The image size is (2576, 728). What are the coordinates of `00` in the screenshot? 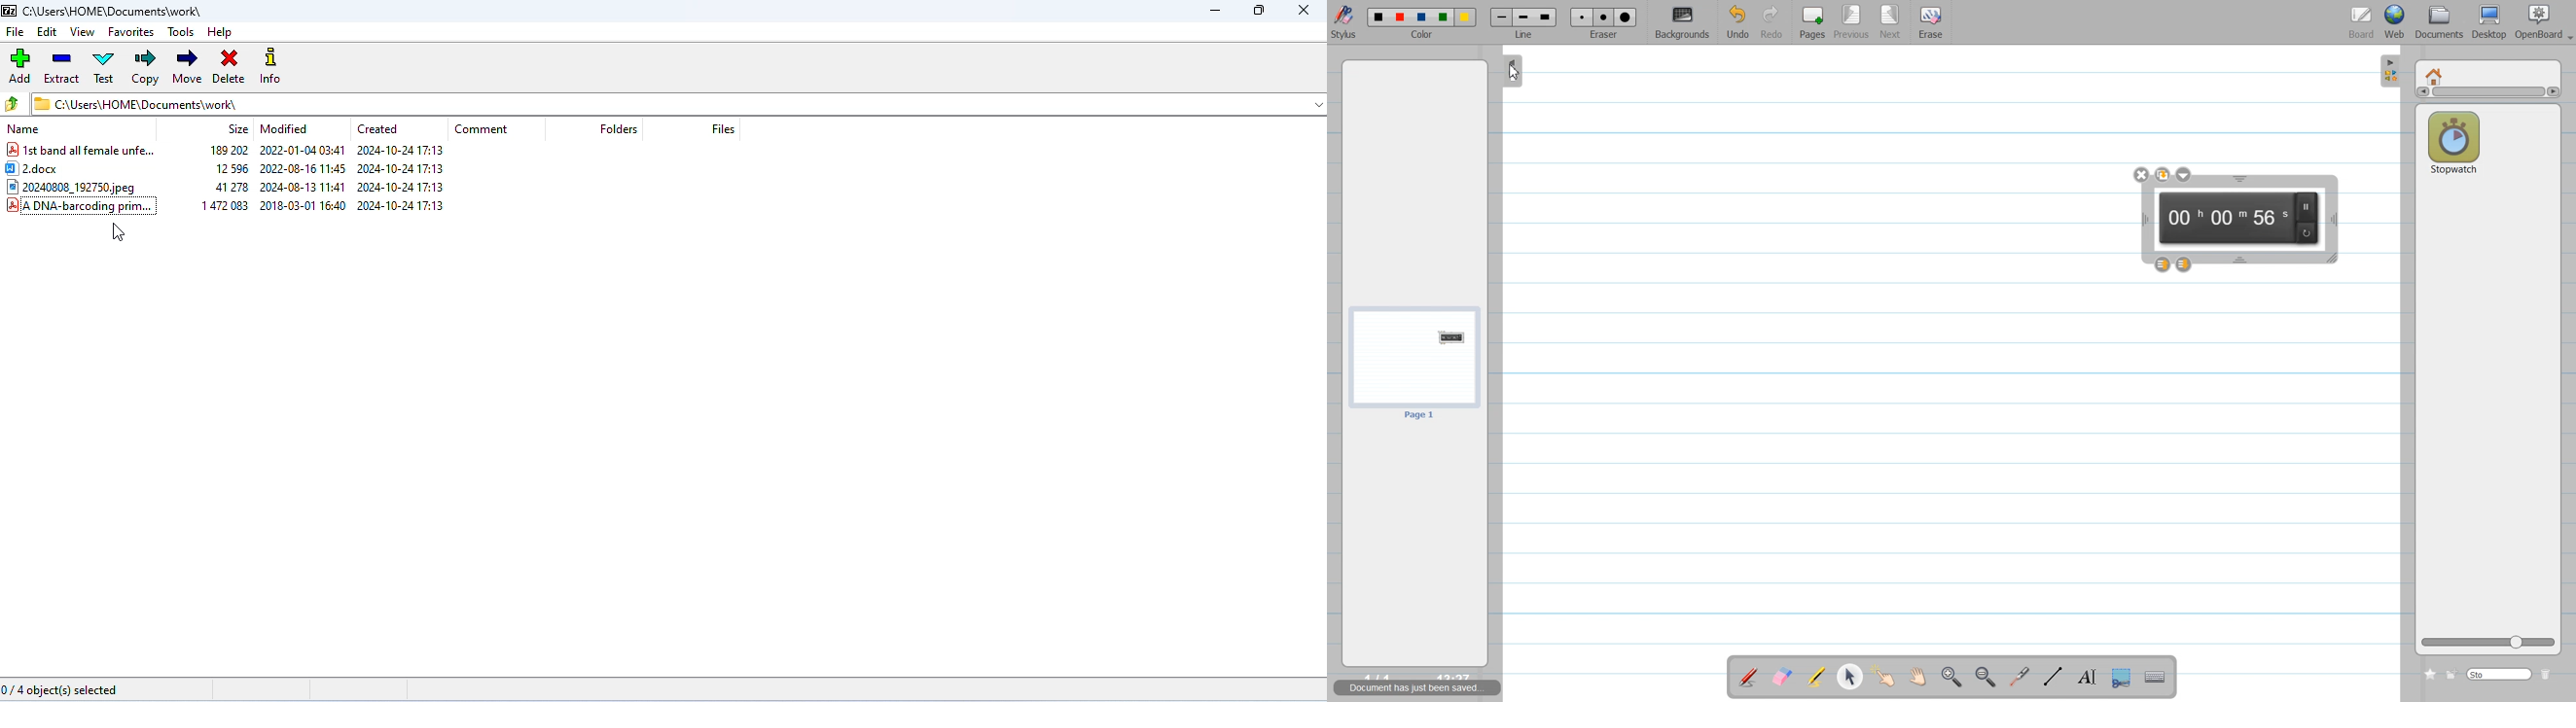 It's located at (2183, 218).